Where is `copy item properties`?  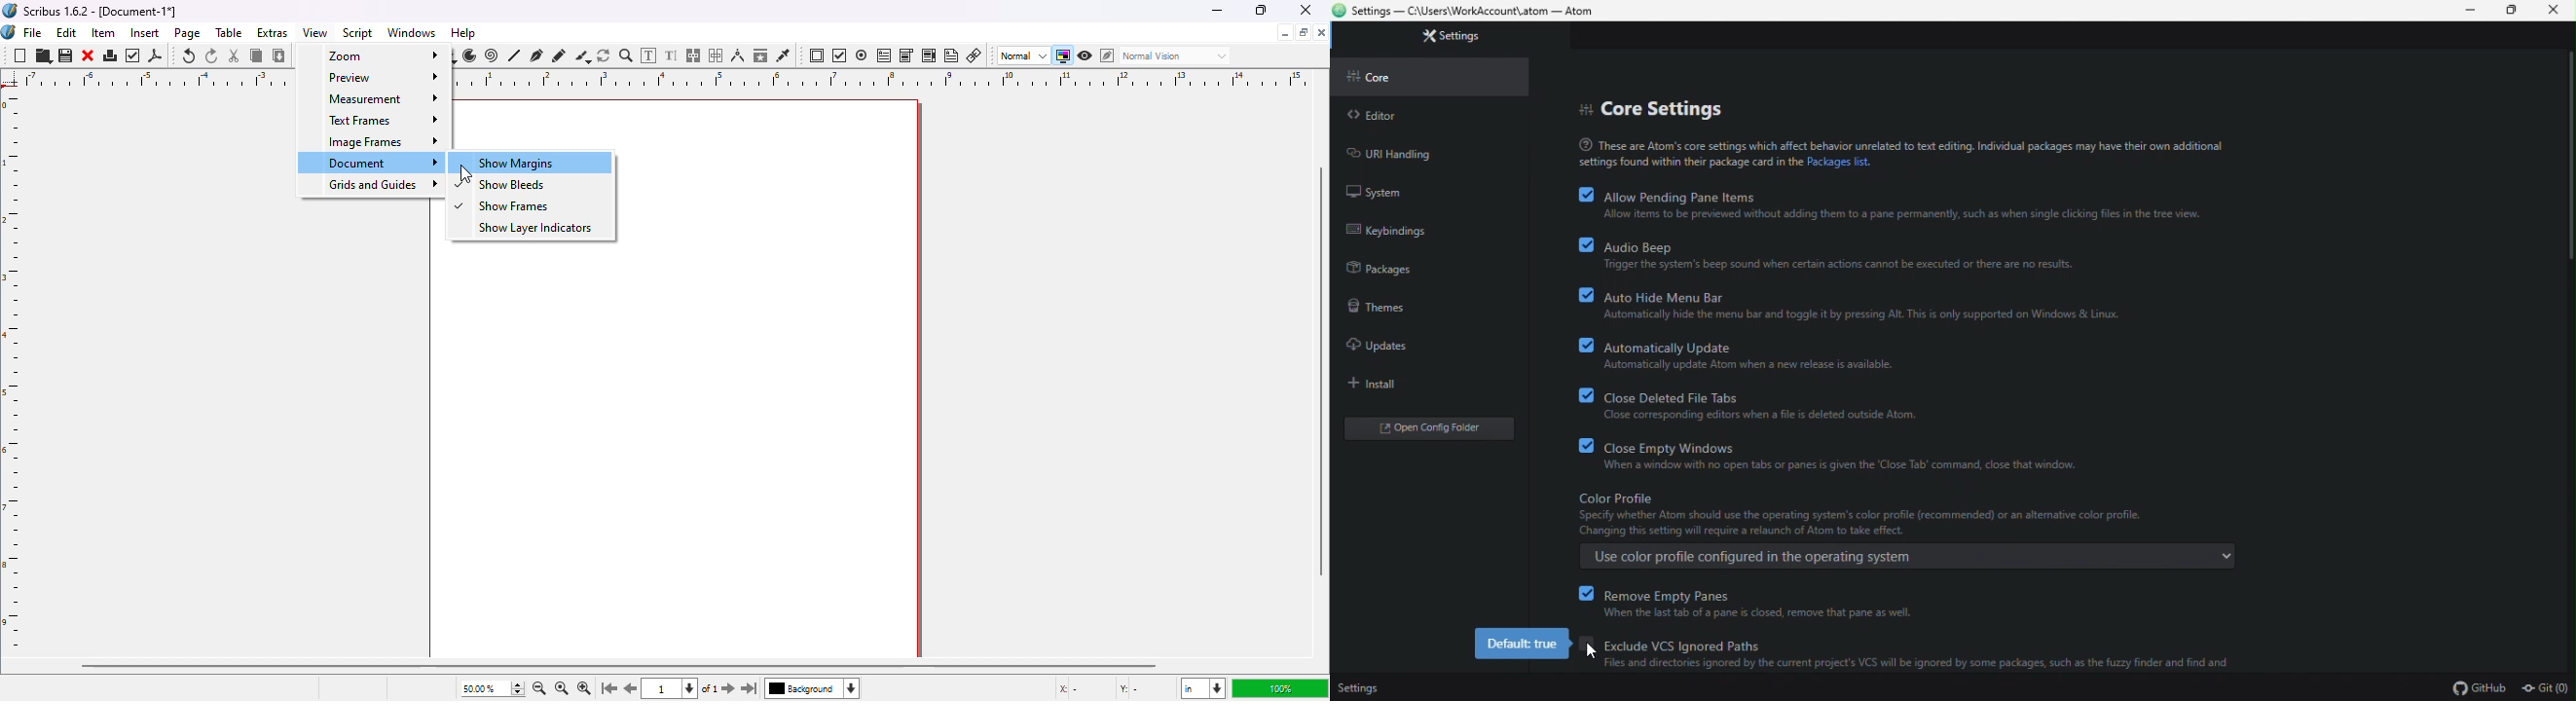
copy item properties is located at coordinates (760, 55).